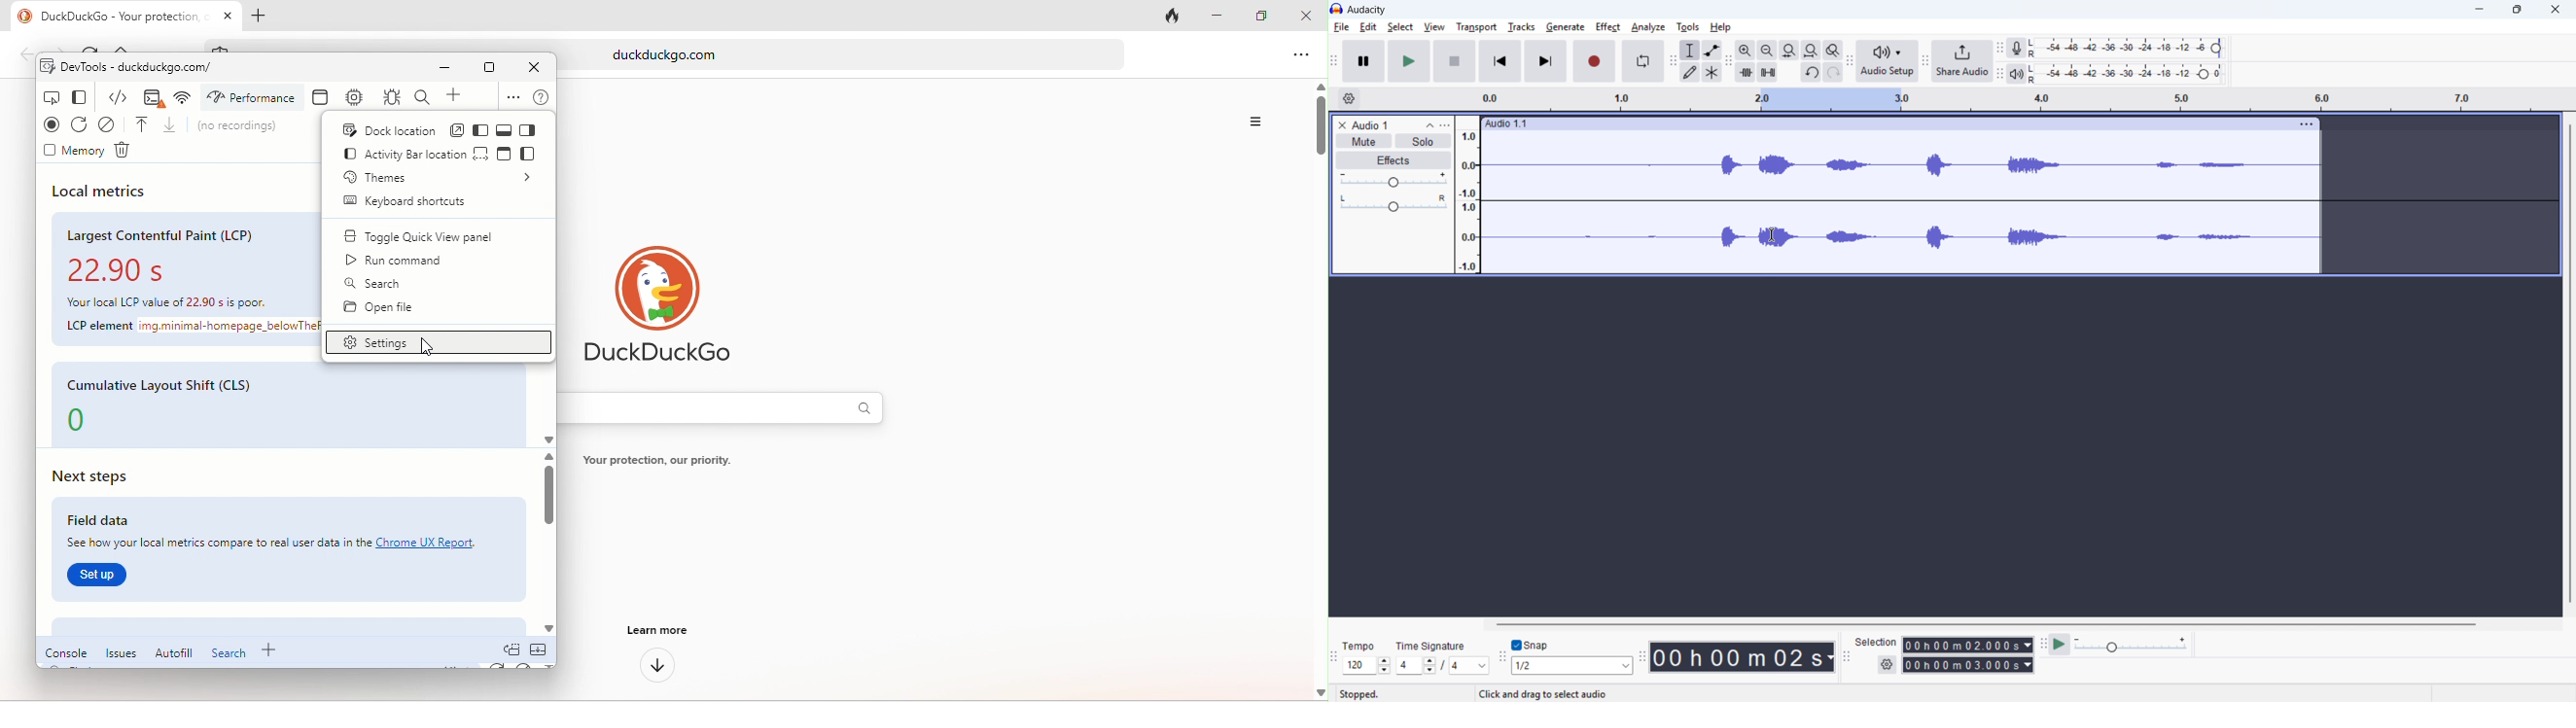 The height and width of the screenshot is (728, 2576). What do you see at coordinates (228, 651) in the screenshot?
I see `search` at bounding box center [228, 651].